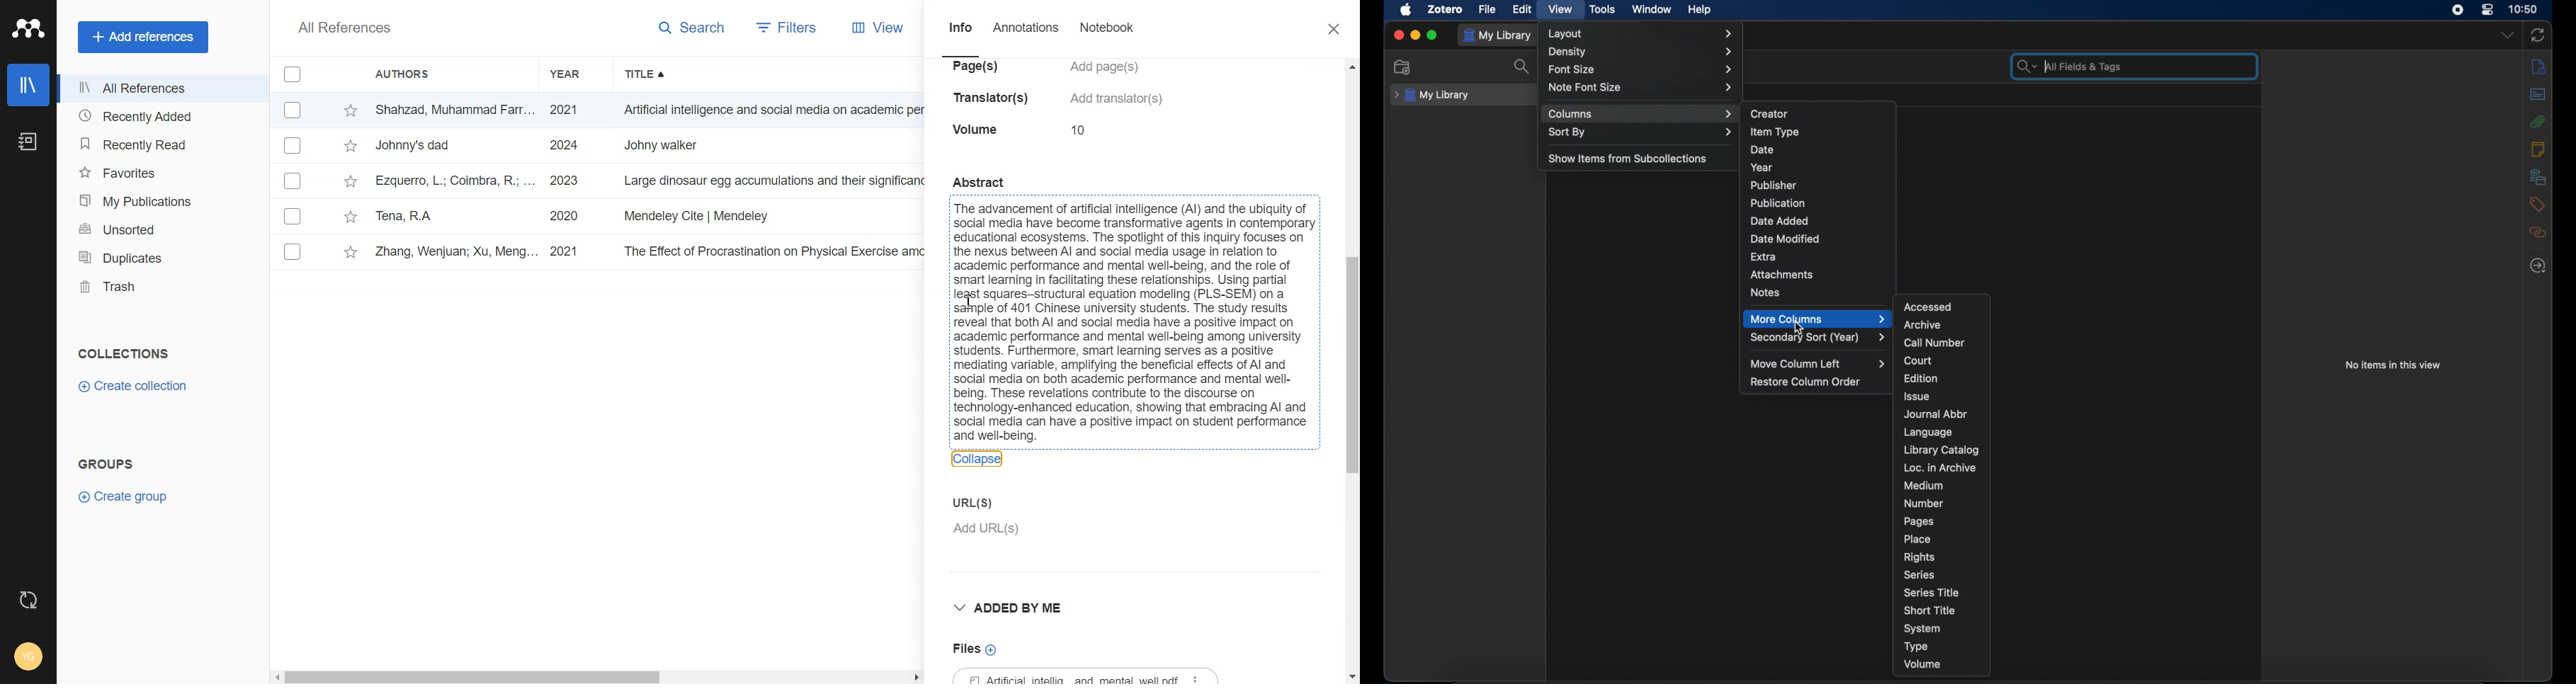  I want to click on journal abbr, so click(1936, 414).